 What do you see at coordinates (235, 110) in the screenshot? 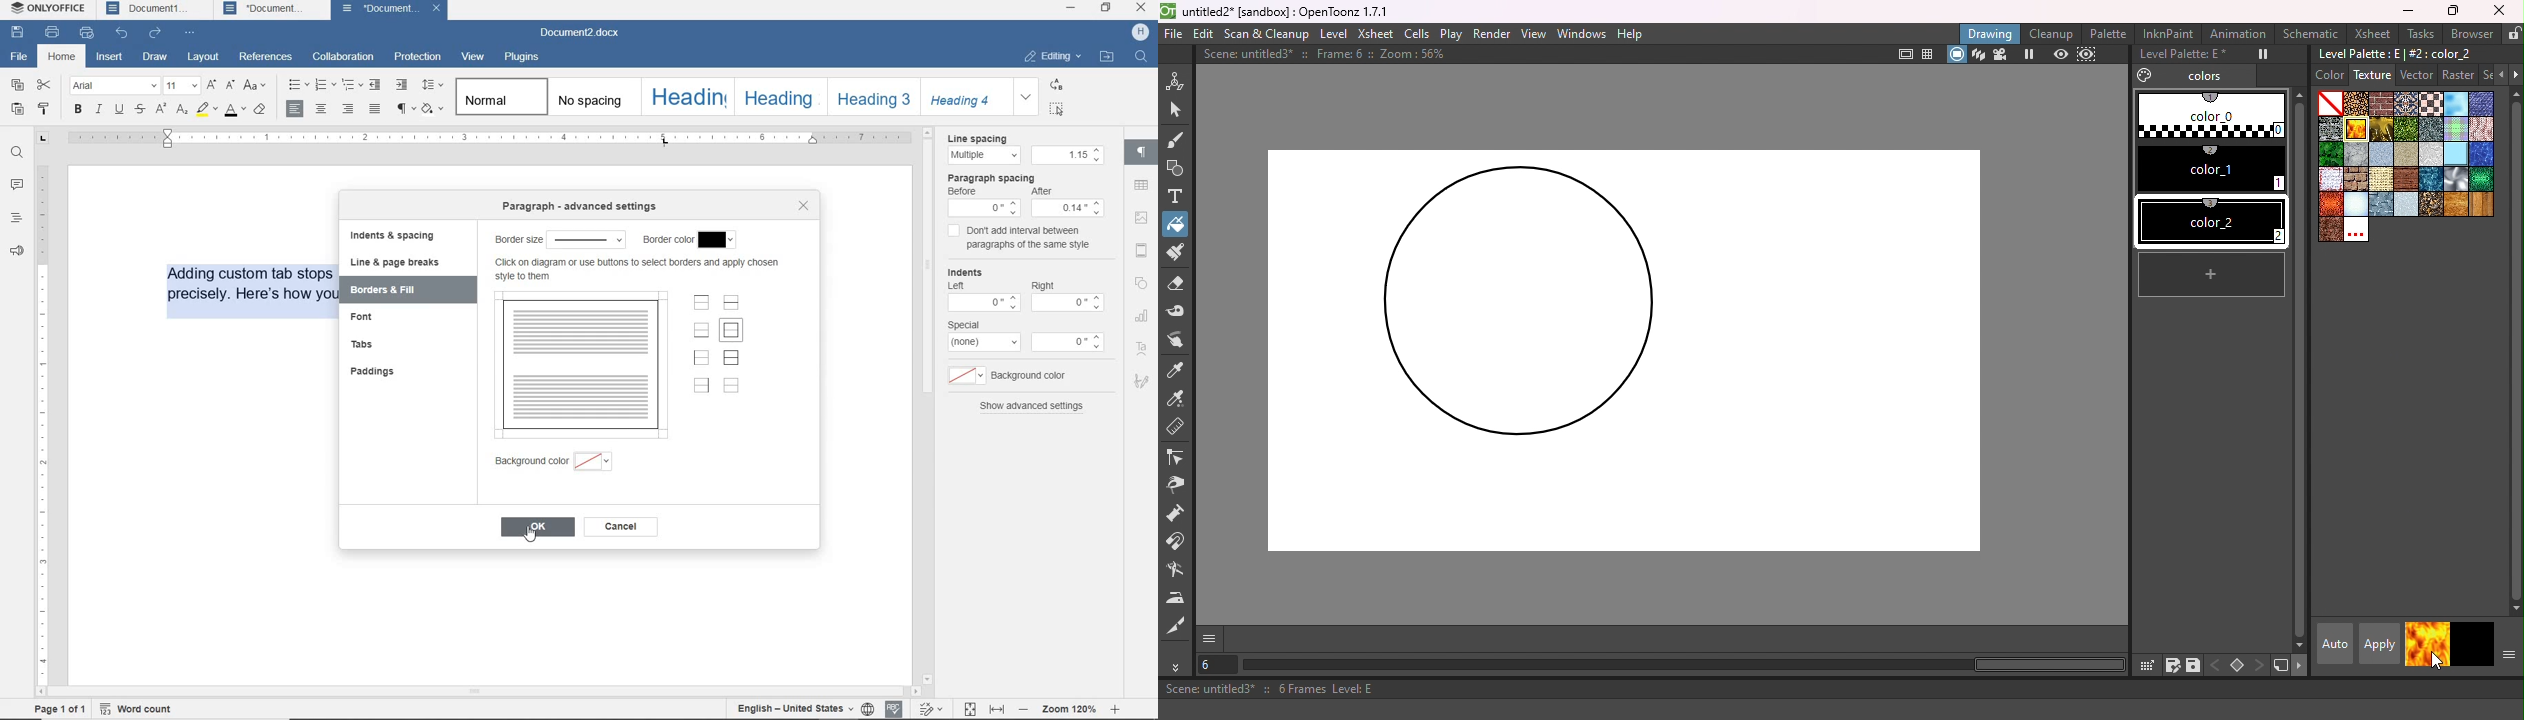
I see `font color` at bounding box center [235, 110].